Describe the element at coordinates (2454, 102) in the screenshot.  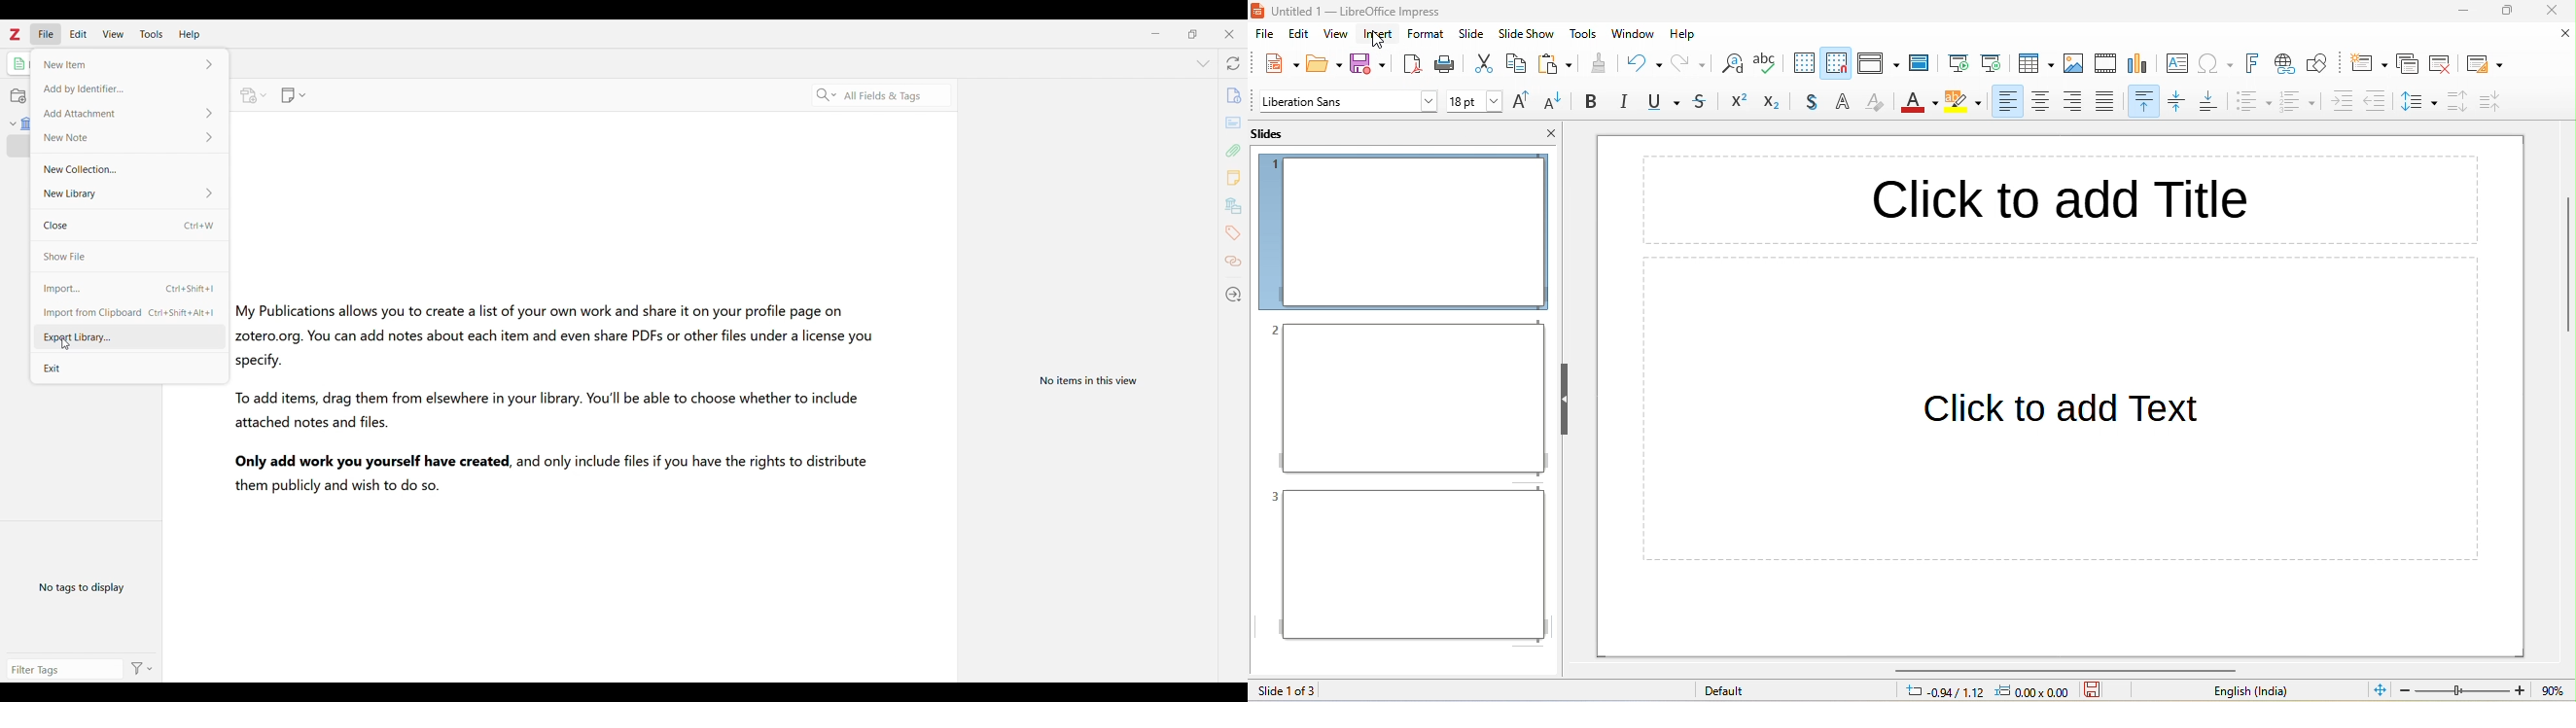
I see `increase paragraph spacing` at that location.